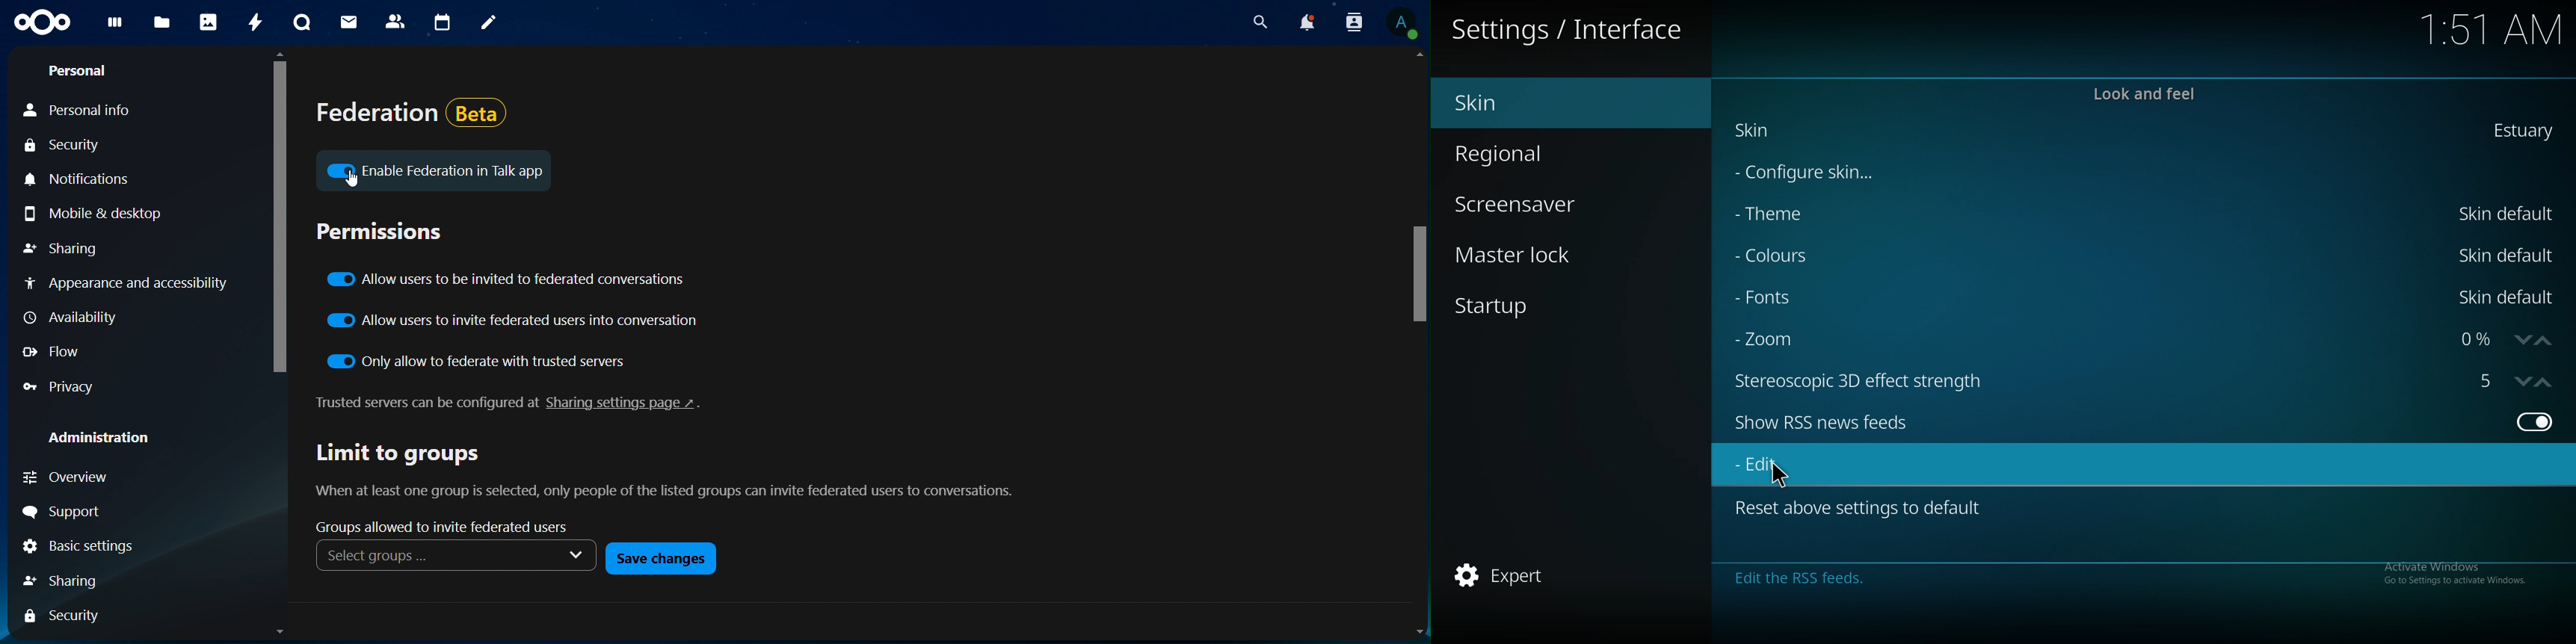 The height and width of the screenshot is (644, 2576). Describe the element at coordinates (1768, 466) in the screenshot. I see `edit` at that location.